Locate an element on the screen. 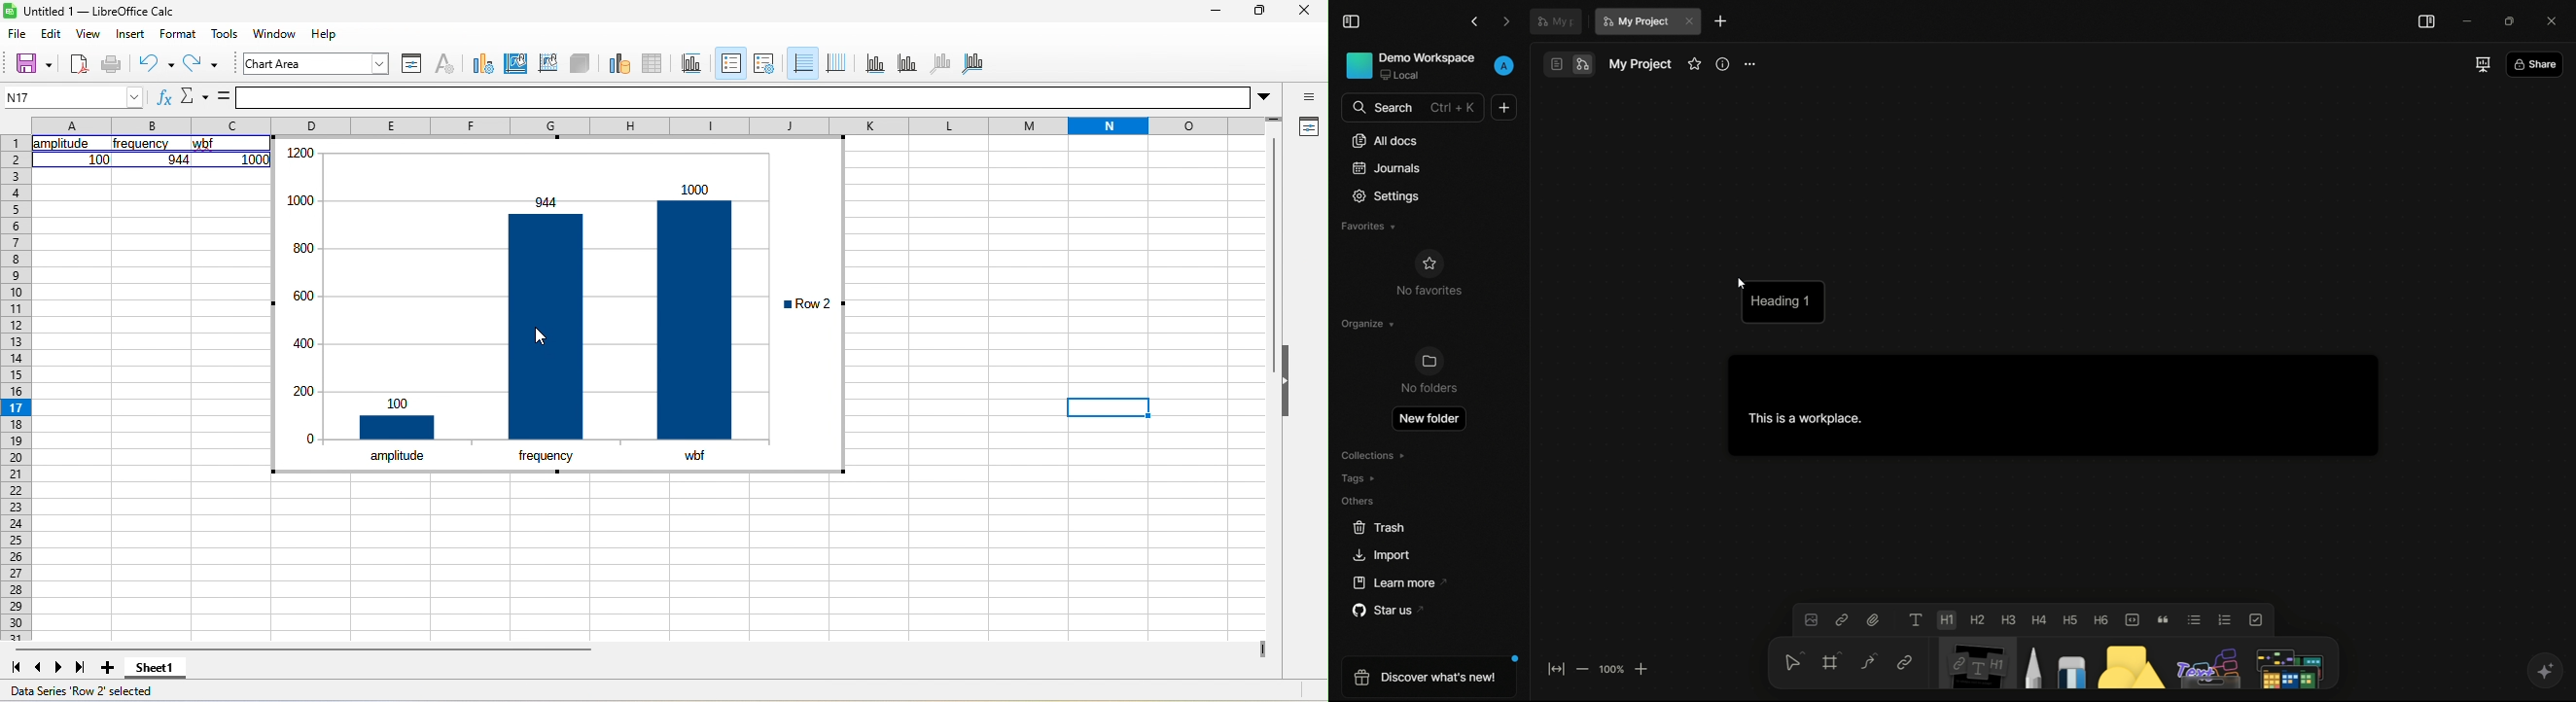 The width and height of the screenshot is (2576, 728). attach is located at coordinates (1875, 621).